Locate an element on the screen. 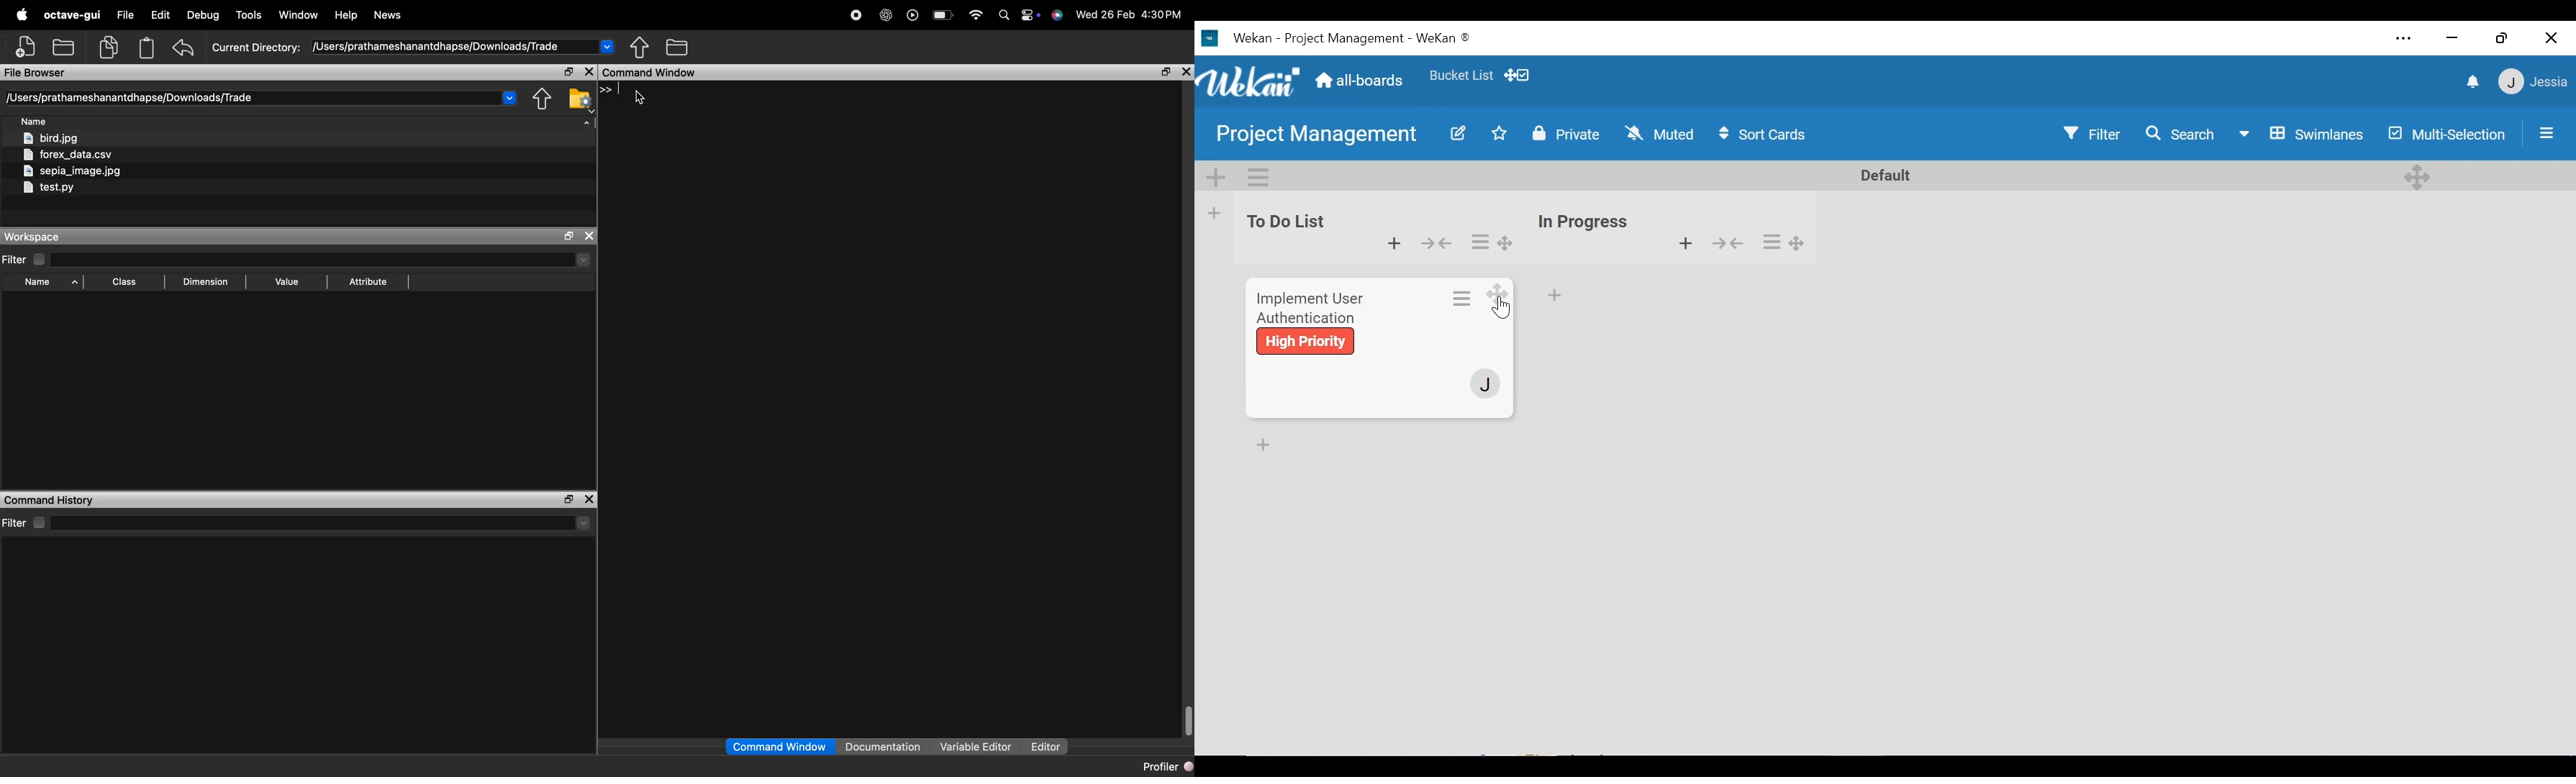 Image resolution: width=2576 pixels, height=784 pixels. Command Window is located at coordinates (780, 747).